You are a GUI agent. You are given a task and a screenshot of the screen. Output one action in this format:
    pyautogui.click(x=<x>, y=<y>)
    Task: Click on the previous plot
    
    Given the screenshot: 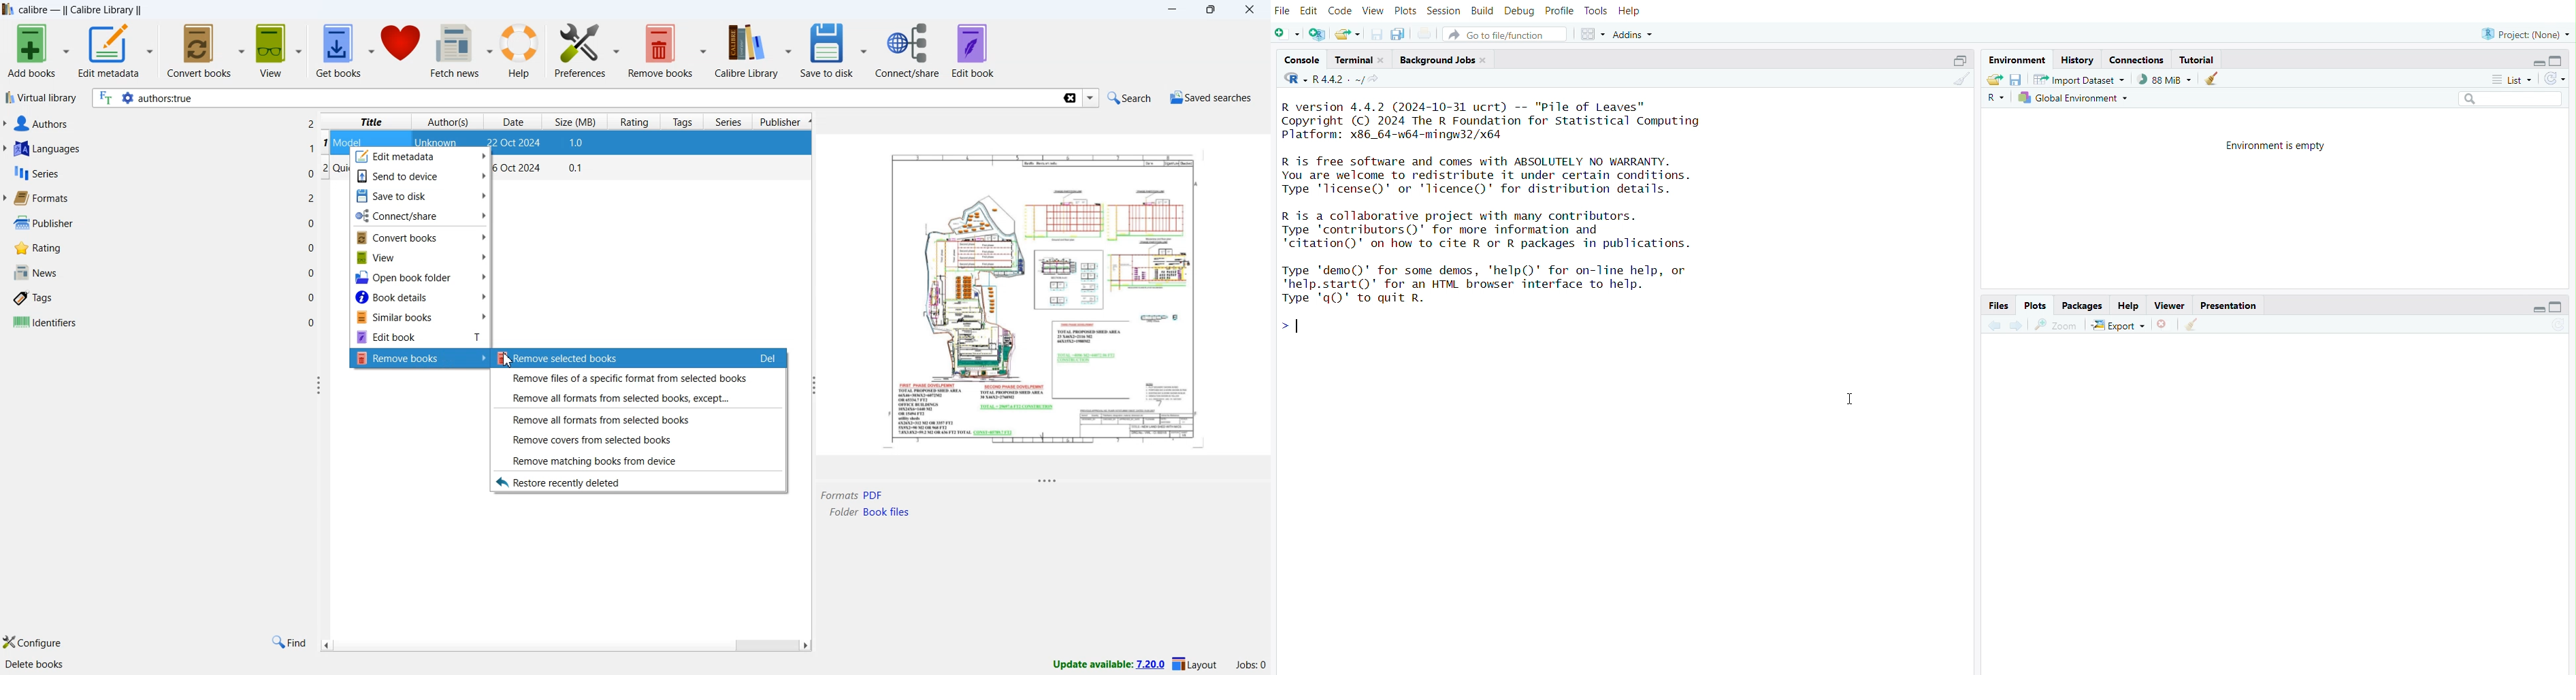 What is the action you would take?
    pyautogui.click(x=1990, y=327)
    